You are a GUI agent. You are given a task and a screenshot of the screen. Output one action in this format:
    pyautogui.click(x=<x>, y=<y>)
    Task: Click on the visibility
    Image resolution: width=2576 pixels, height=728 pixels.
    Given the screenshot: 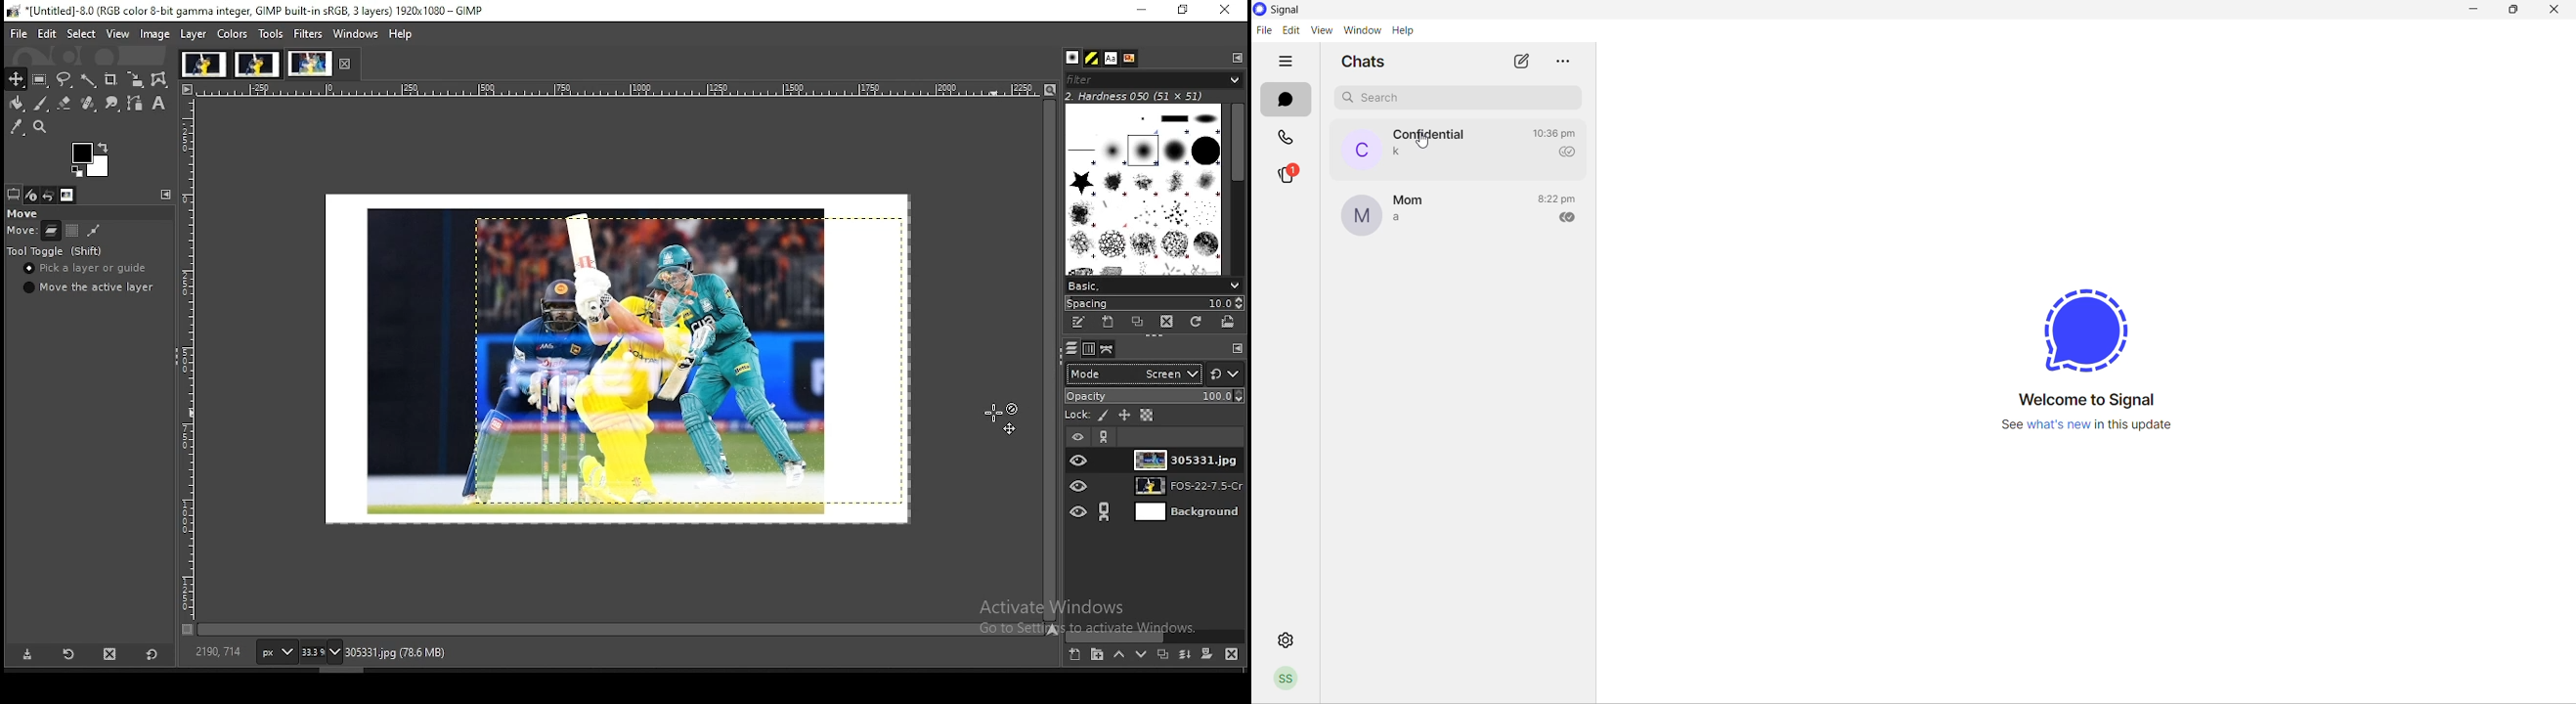 What is the action you would take?
    pyautogui.click(x=1078, y=436)
    